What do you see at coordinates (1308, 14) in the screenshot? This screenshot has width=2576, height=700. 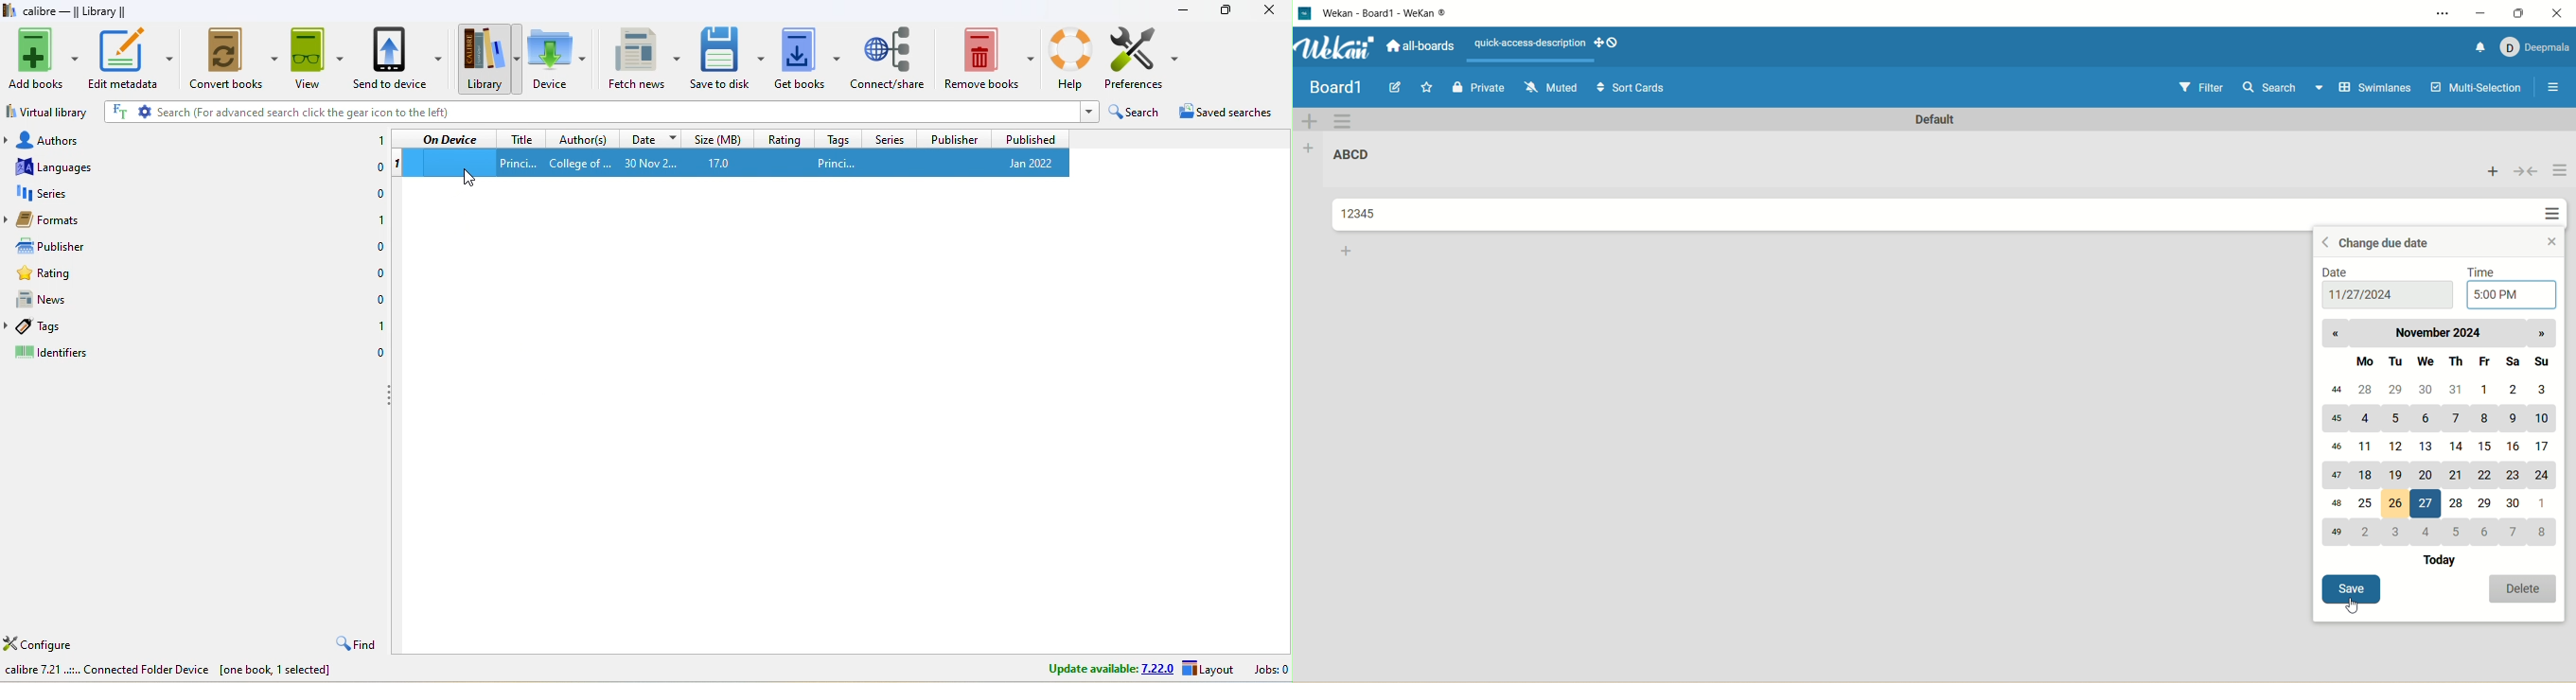 I see `logo` at bounding box center [1308, 14].